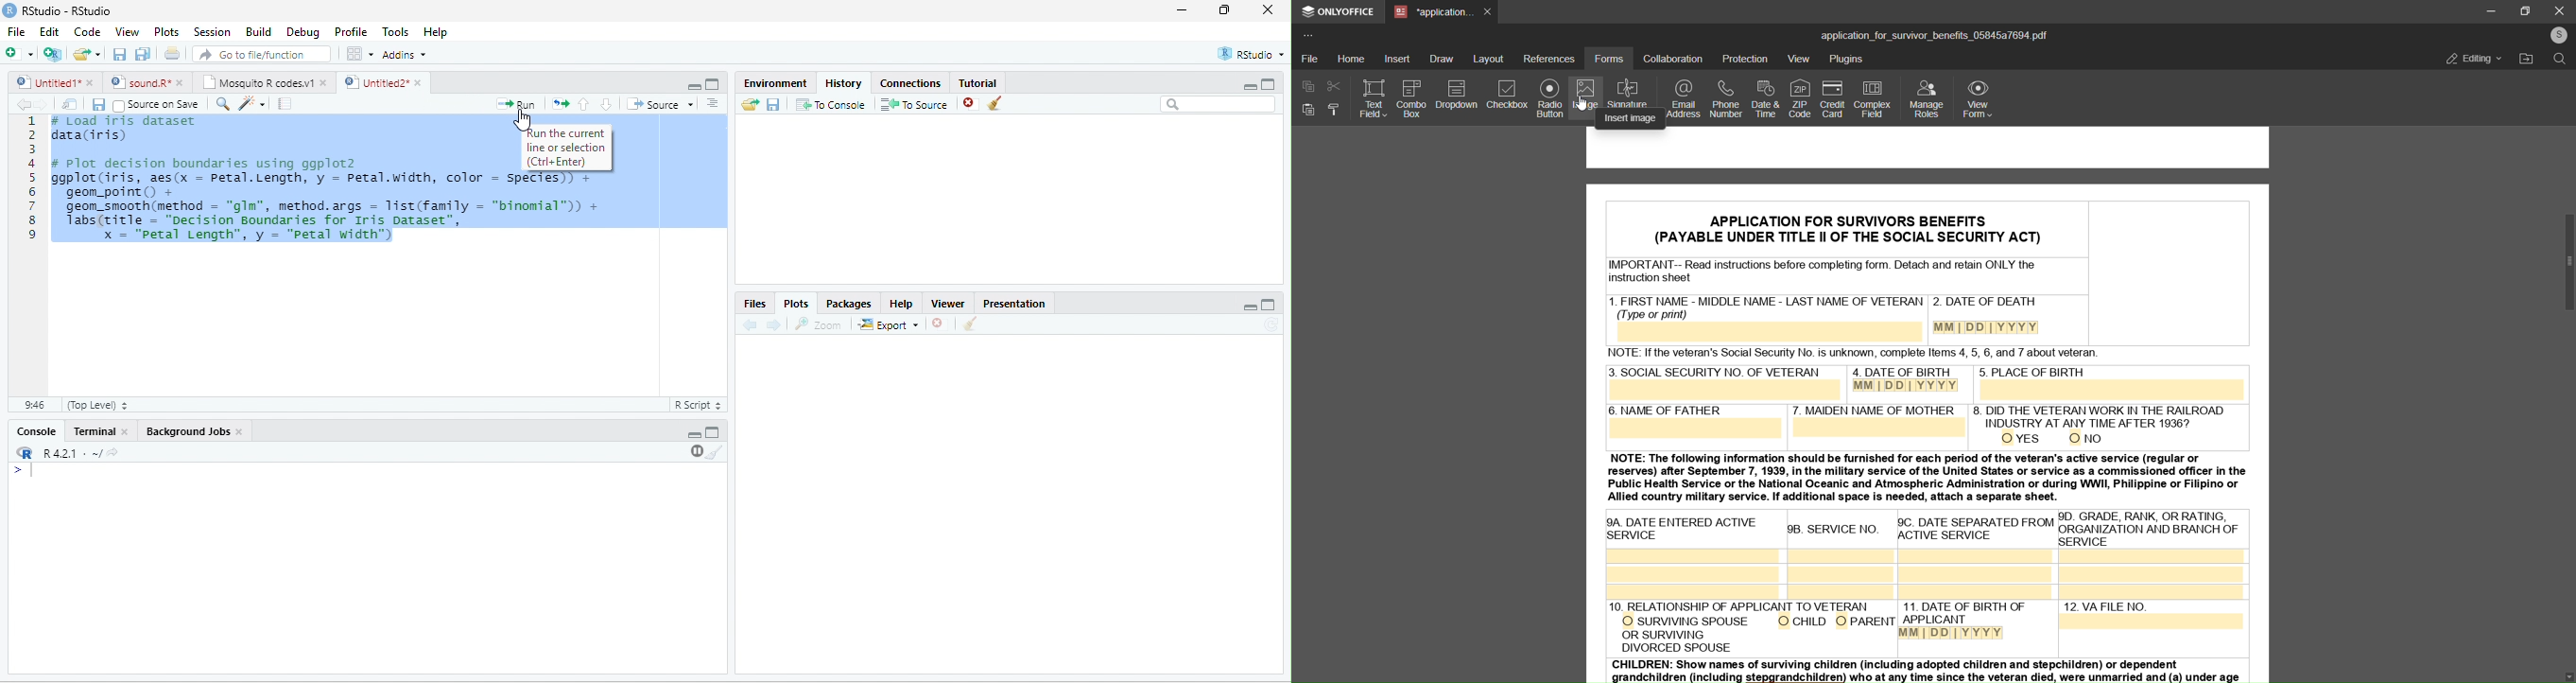 The height and width of the screenshot is (700, 2576). Describe the element at coordinates (1269, 83) in the screenshot. I see `maximize` at that location.